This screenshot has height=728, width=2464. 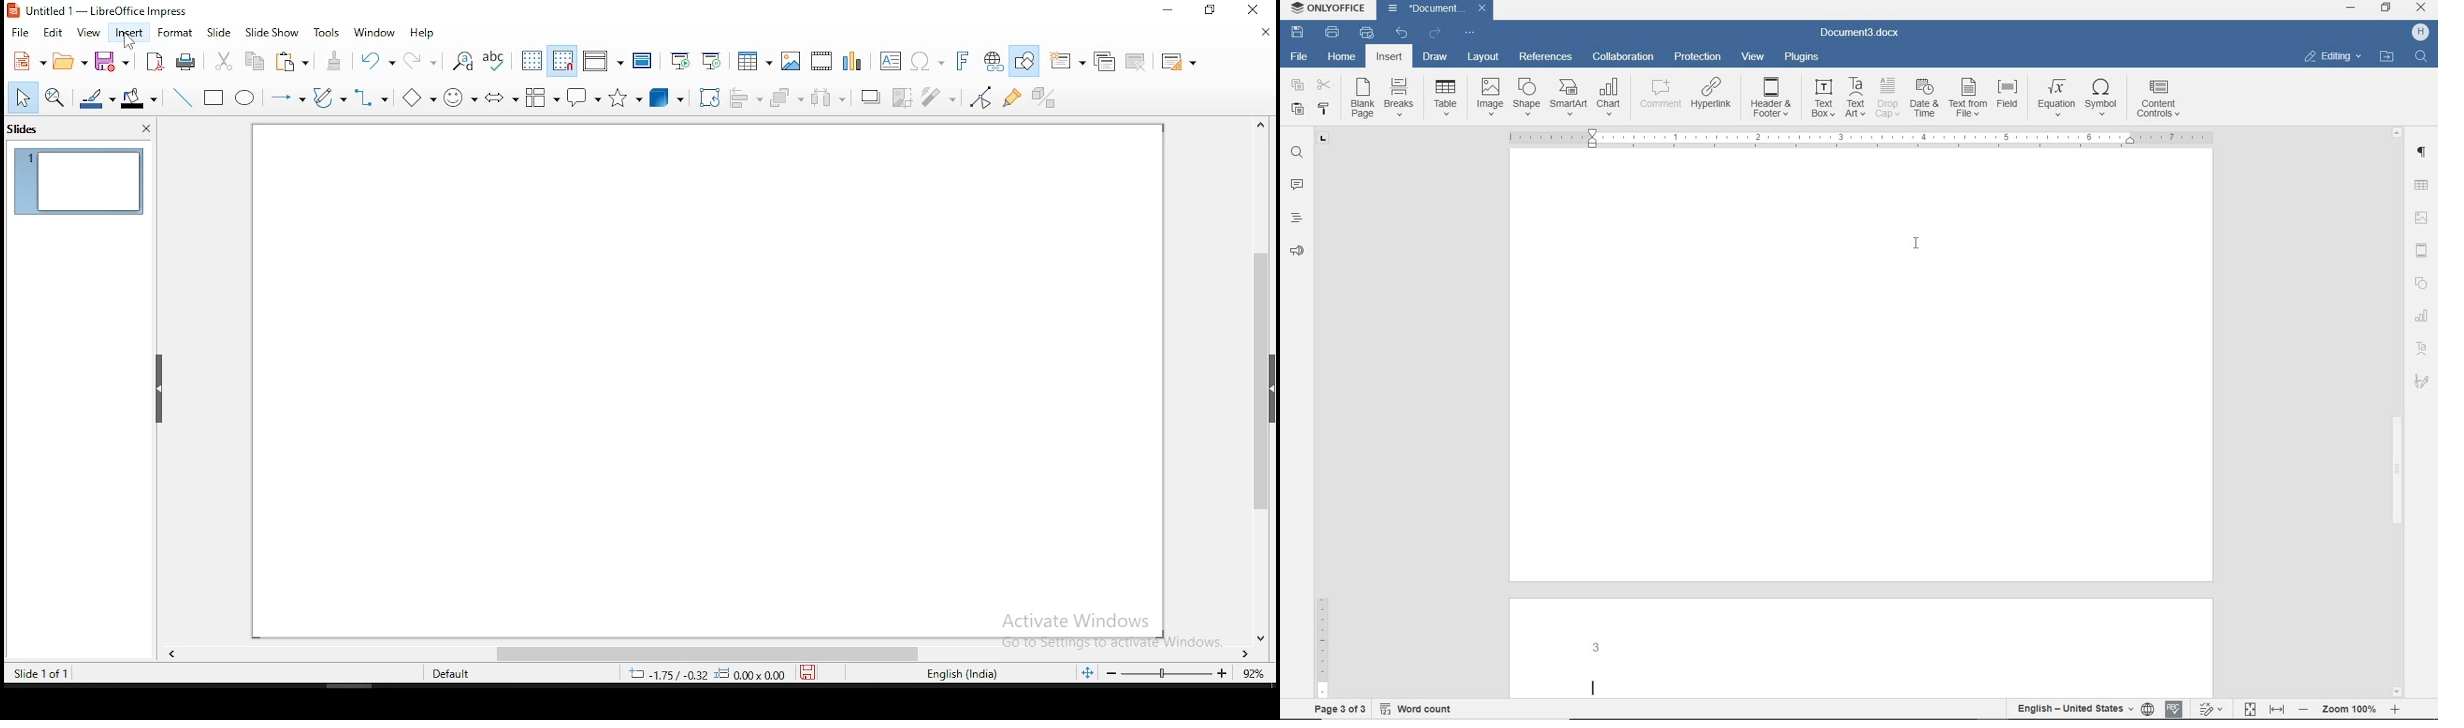 What do you see at coordinates (98, 98) in the screenshot?
I see `line color` at bounding box center [98, 98].